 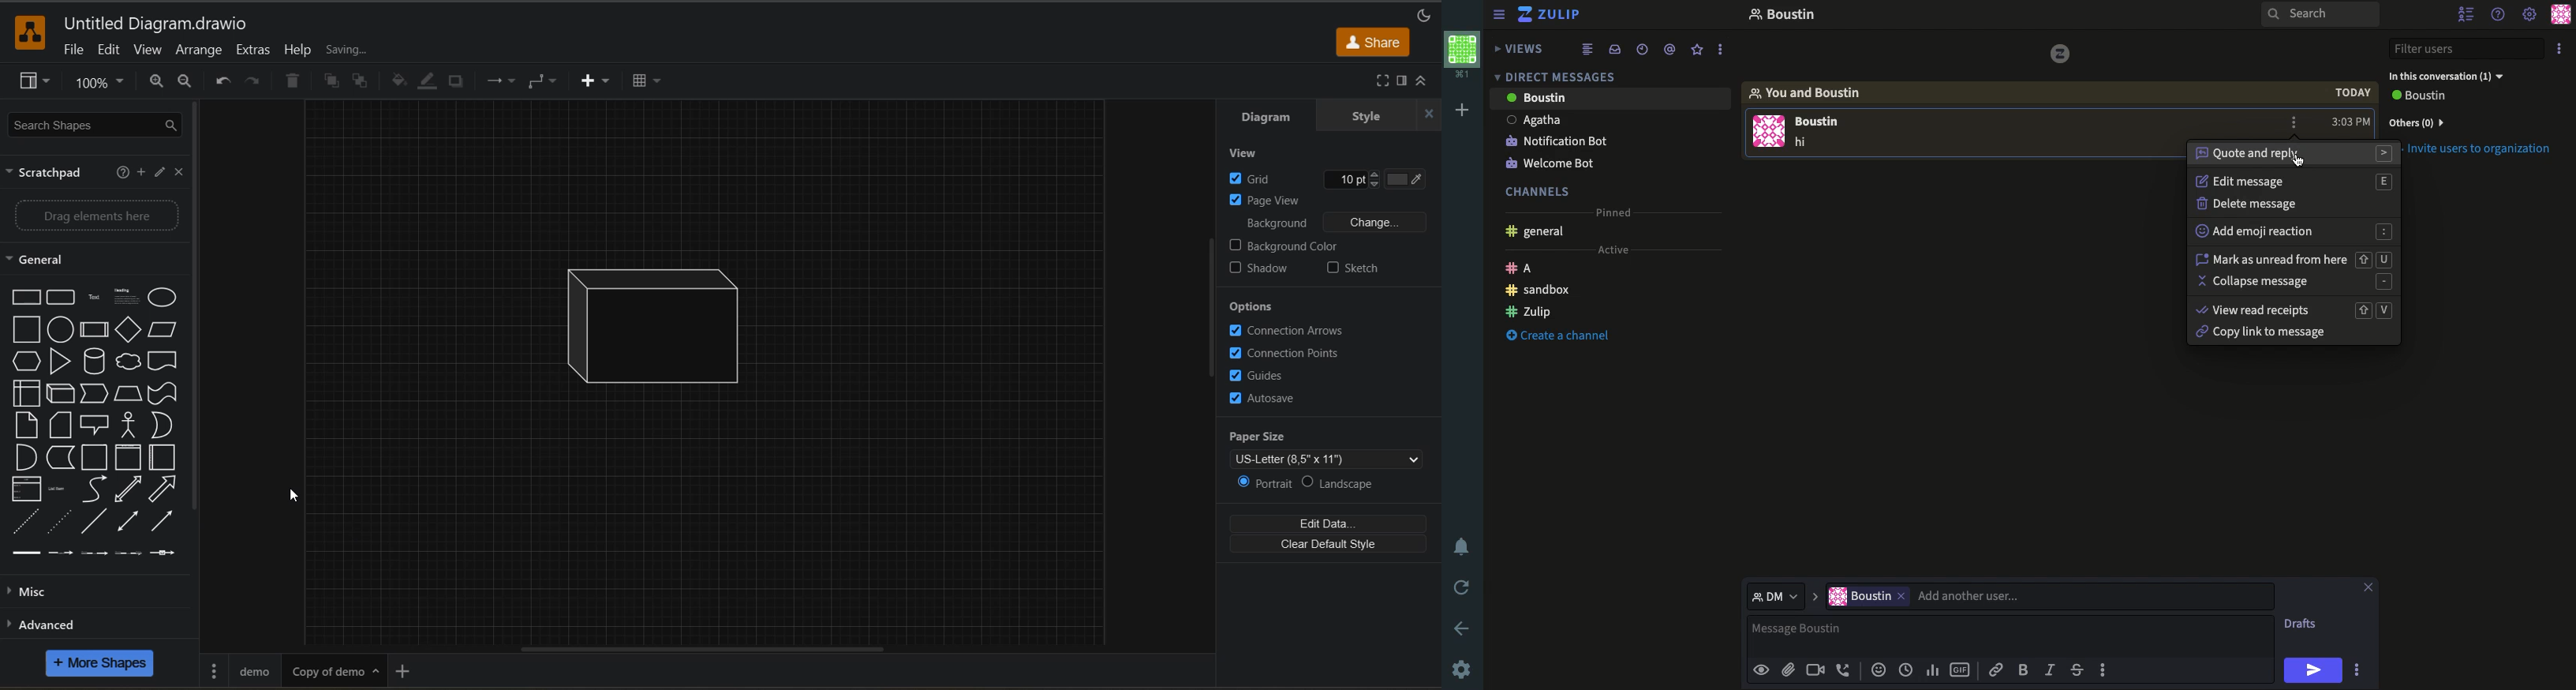 What do you see at coordinates (1350, 180) in the screenshot?
I see `Grid size` at bounding box center [1350, 180].